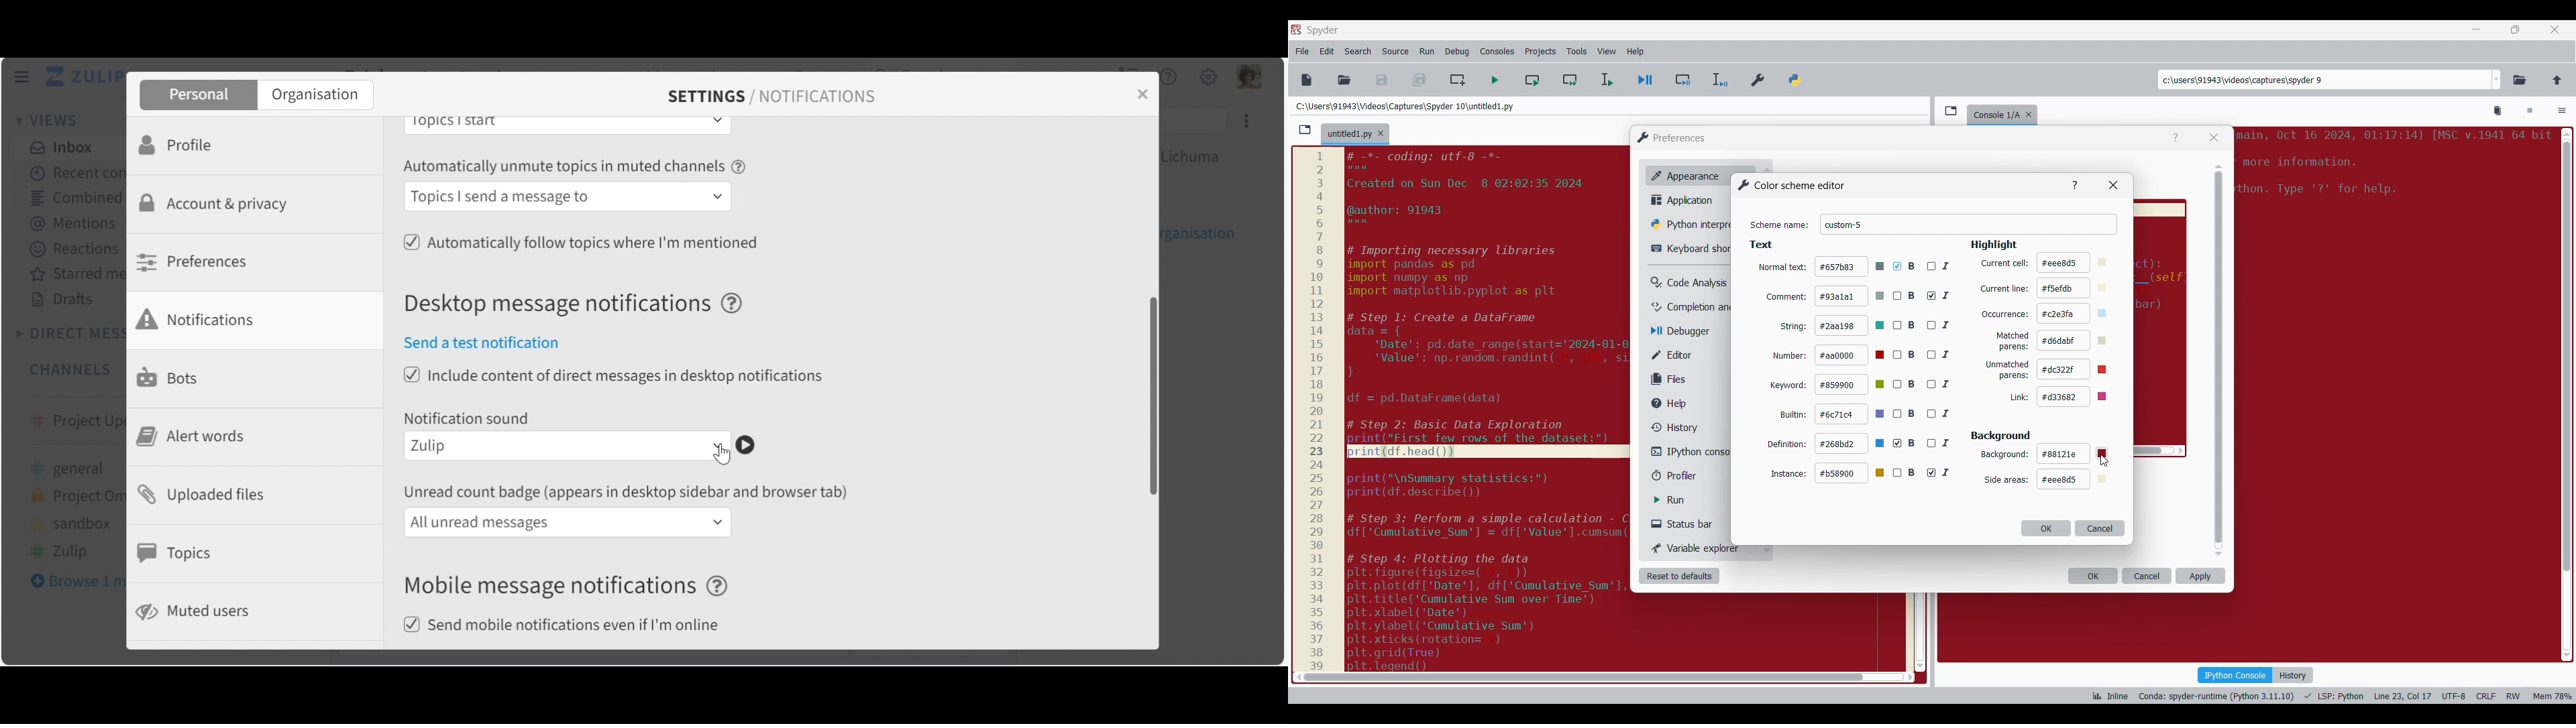 This screenshot has height=728, width=2576. I want to click on Enter locations, so click(2324, 80).